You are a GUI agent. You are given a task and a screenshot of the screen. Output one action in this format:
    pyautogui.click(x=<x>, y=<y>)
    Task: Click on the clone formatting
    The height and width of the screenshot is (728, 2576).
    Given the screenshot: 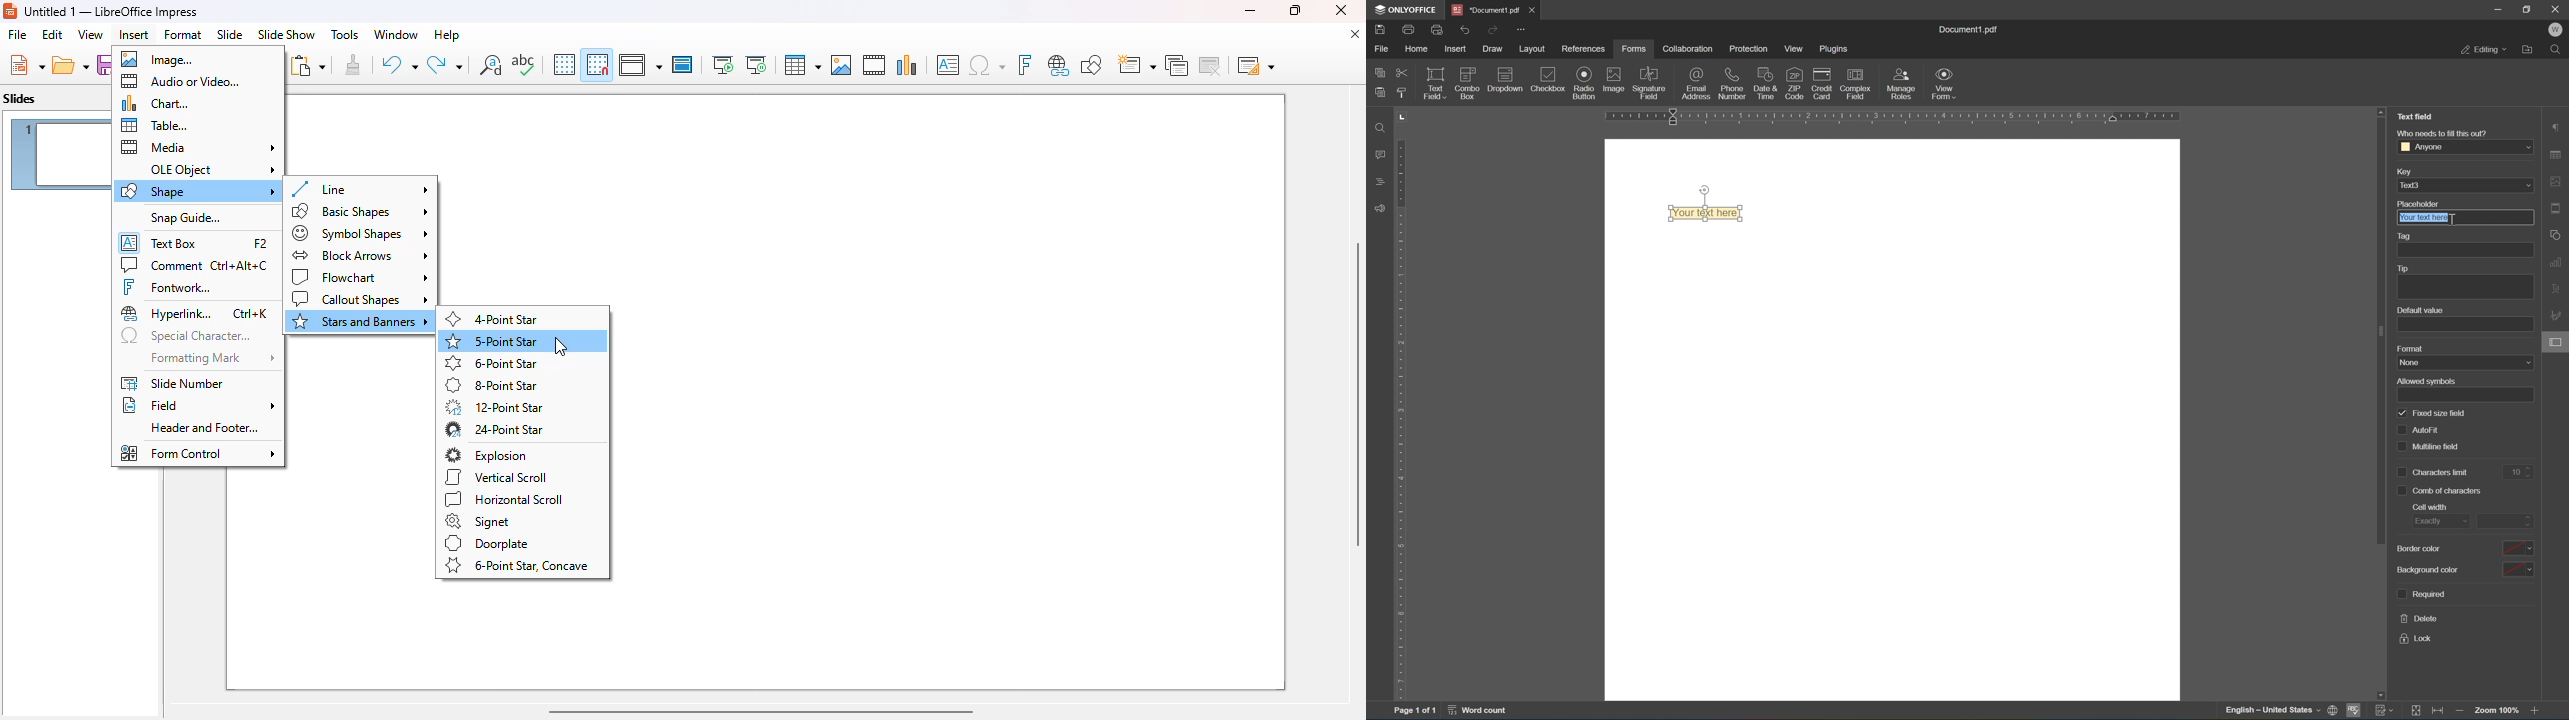 What is the action you would take?
    pyautogui.click(x=354, y=65)
    